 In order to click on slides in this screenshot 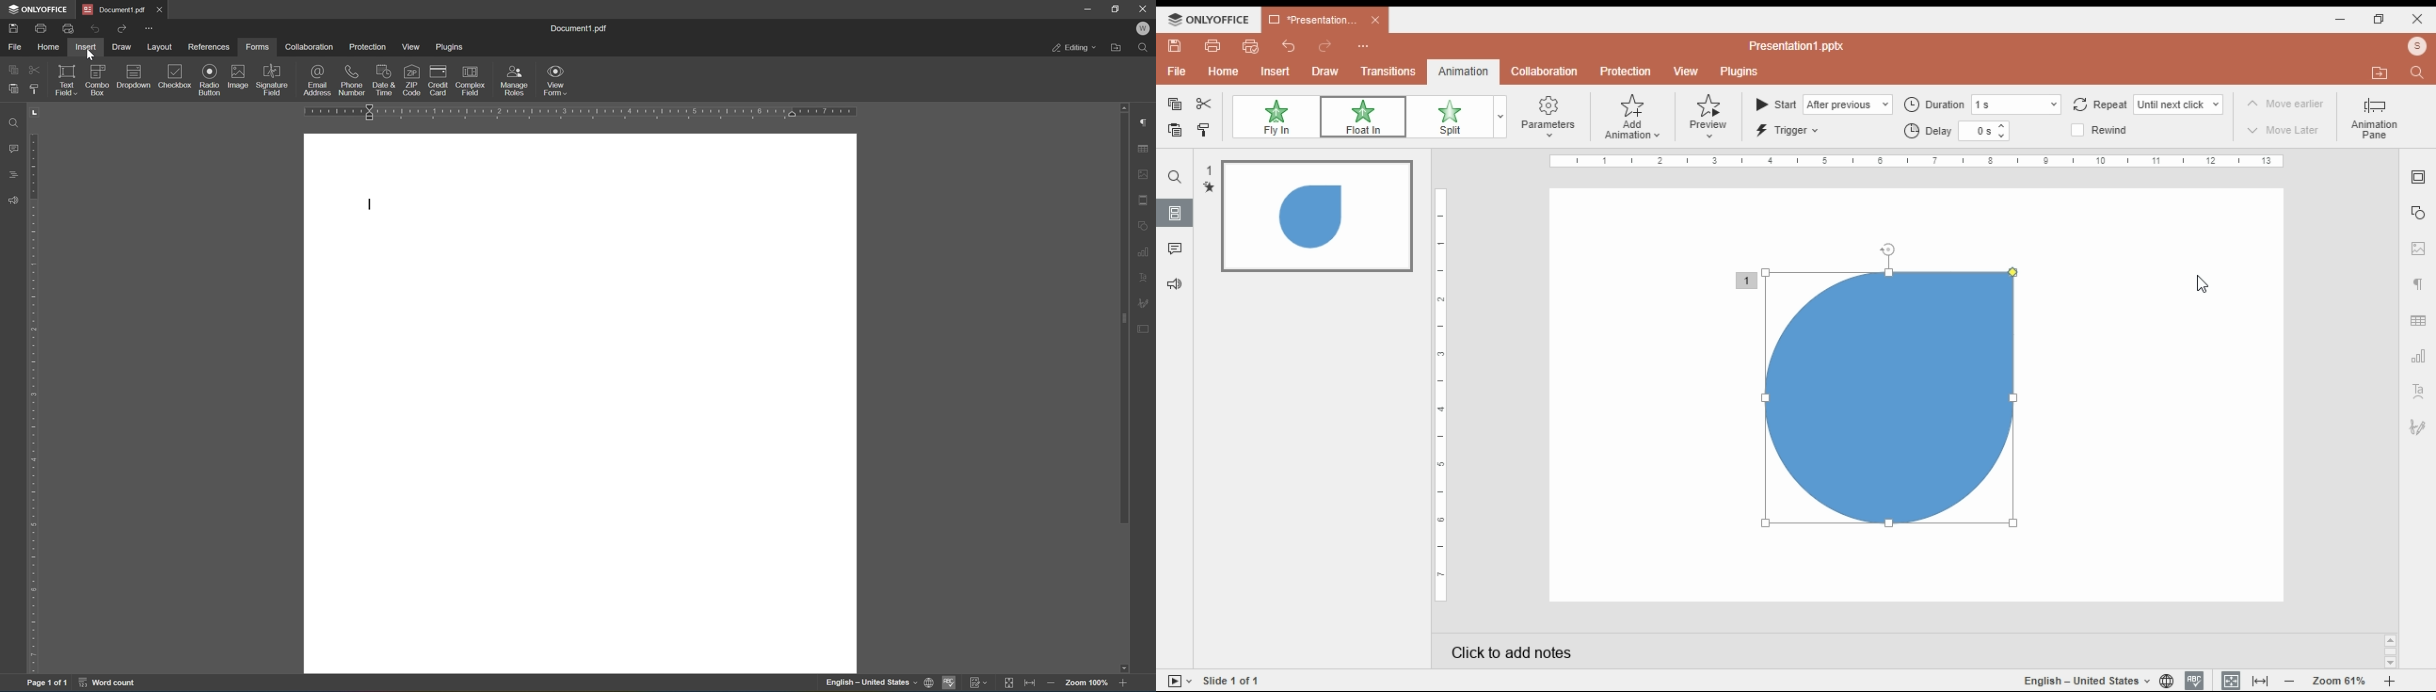, I will do `click(1177, 213)`.